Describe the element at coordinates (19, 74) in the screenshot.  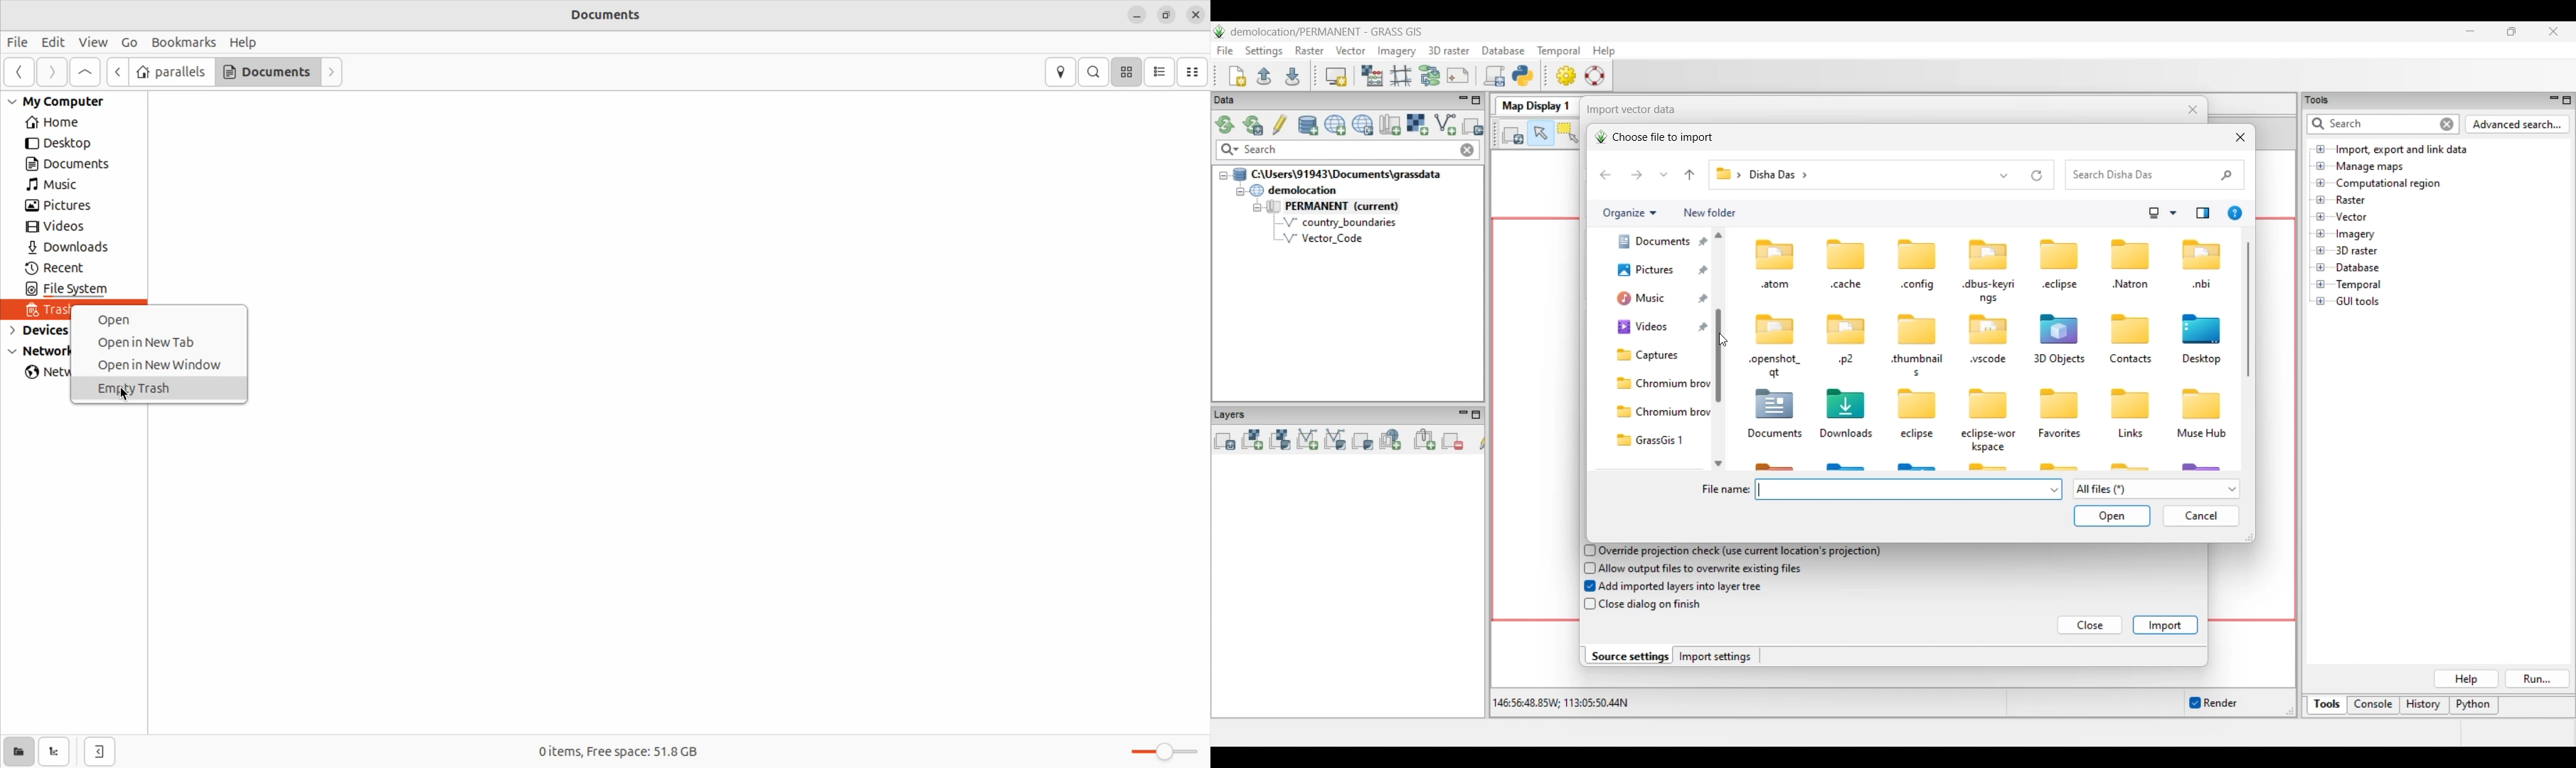
I see `Previous` at that location.